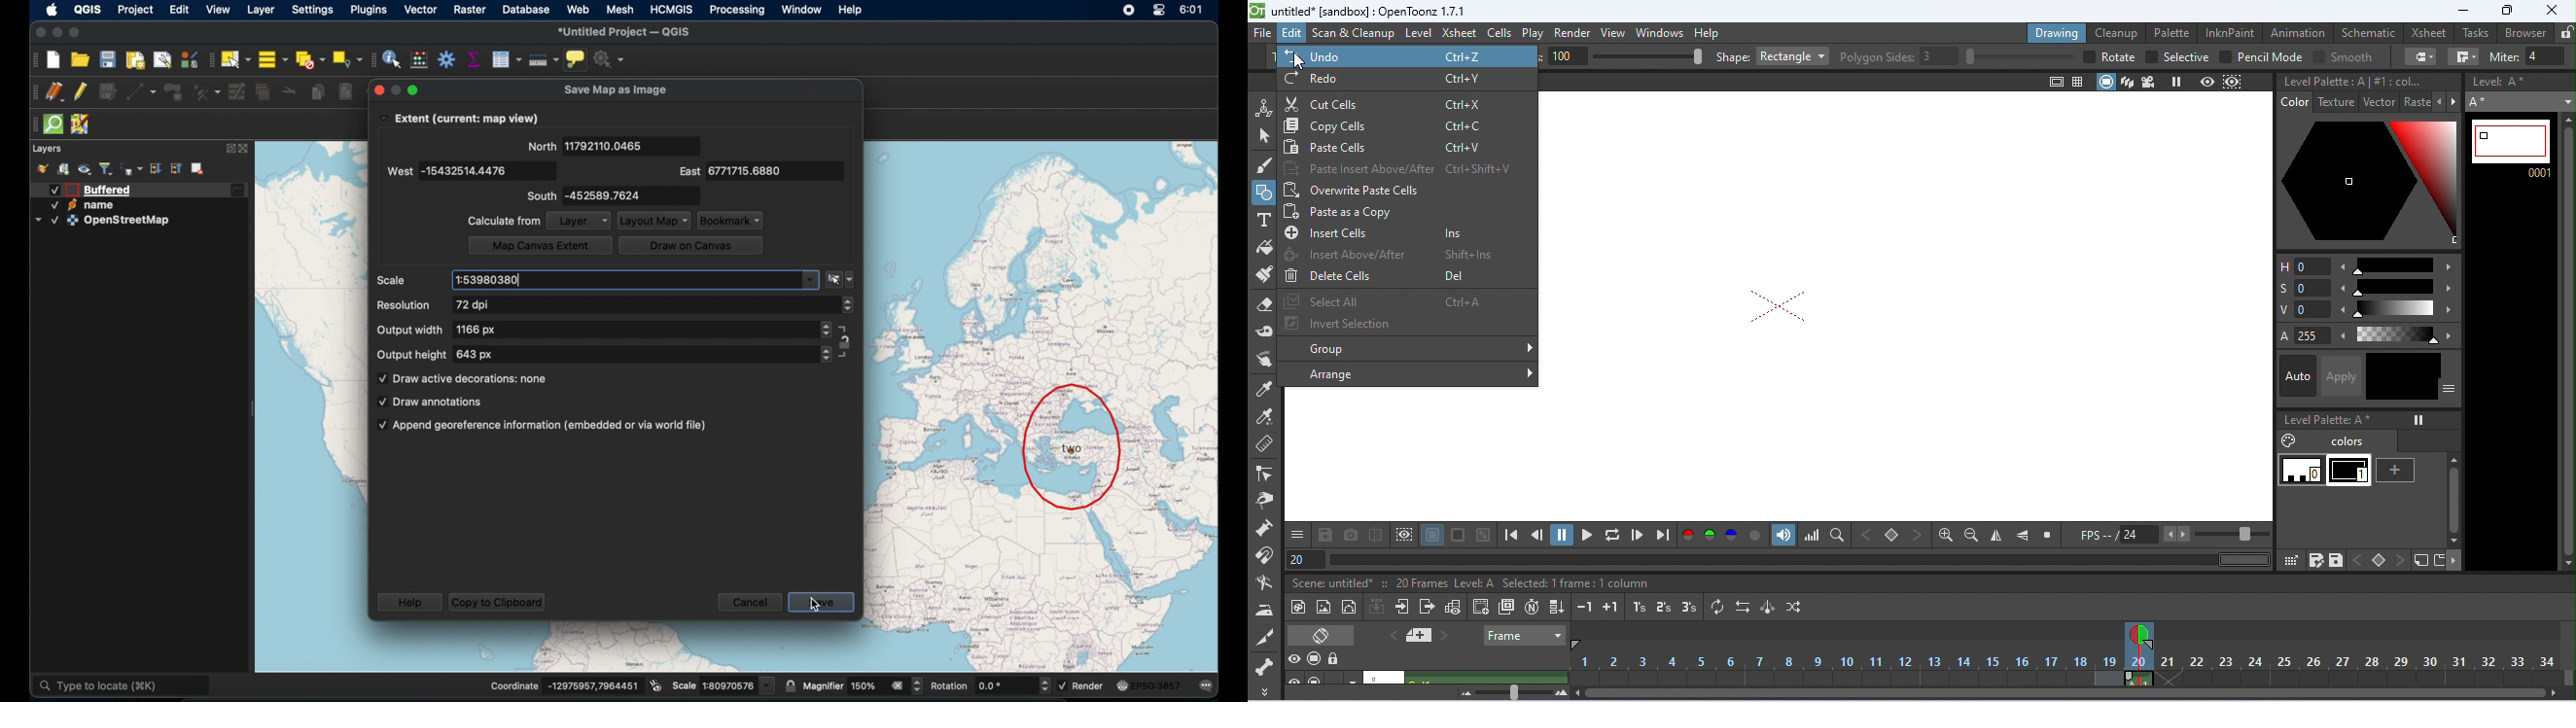 The width and height of the screenshot is (2576, 728). Describe the element at coordinates (2022, 536) in the screenshot. I see `flip vertically` at that location.